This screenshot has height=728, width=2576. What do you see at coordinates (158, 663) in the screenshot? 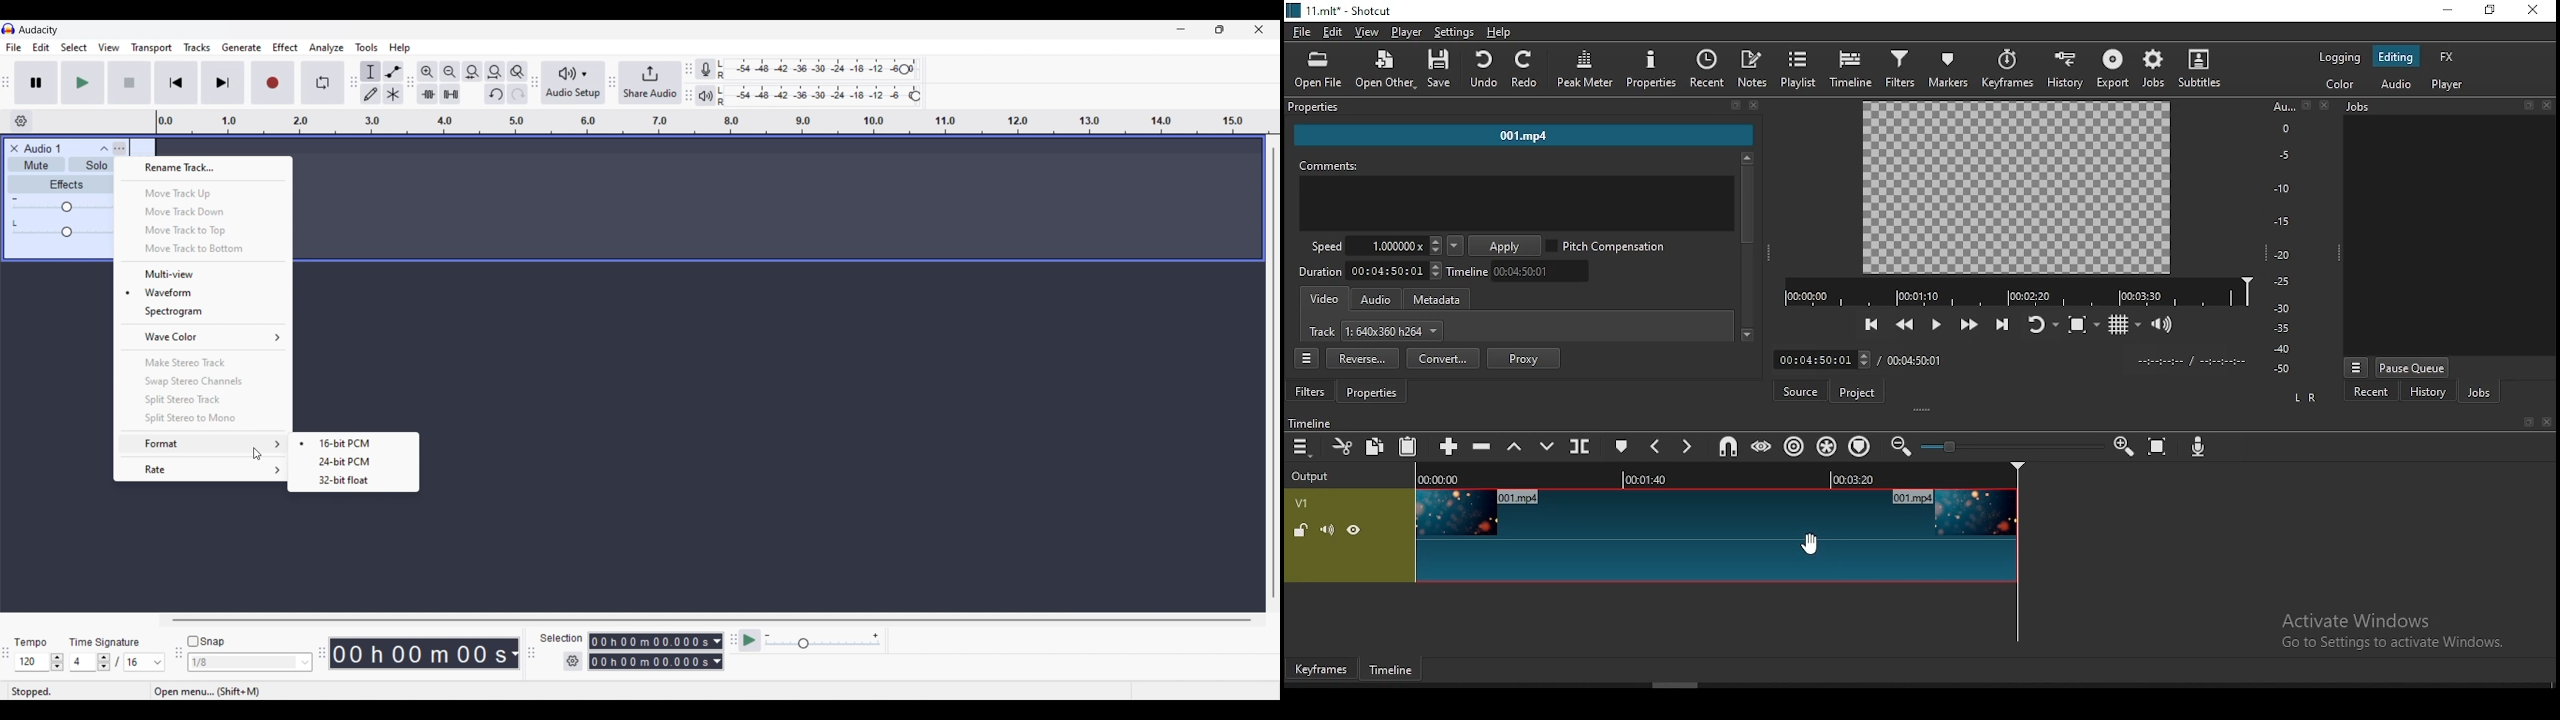
I see `Time signature options` at bounding box center [158, 663].